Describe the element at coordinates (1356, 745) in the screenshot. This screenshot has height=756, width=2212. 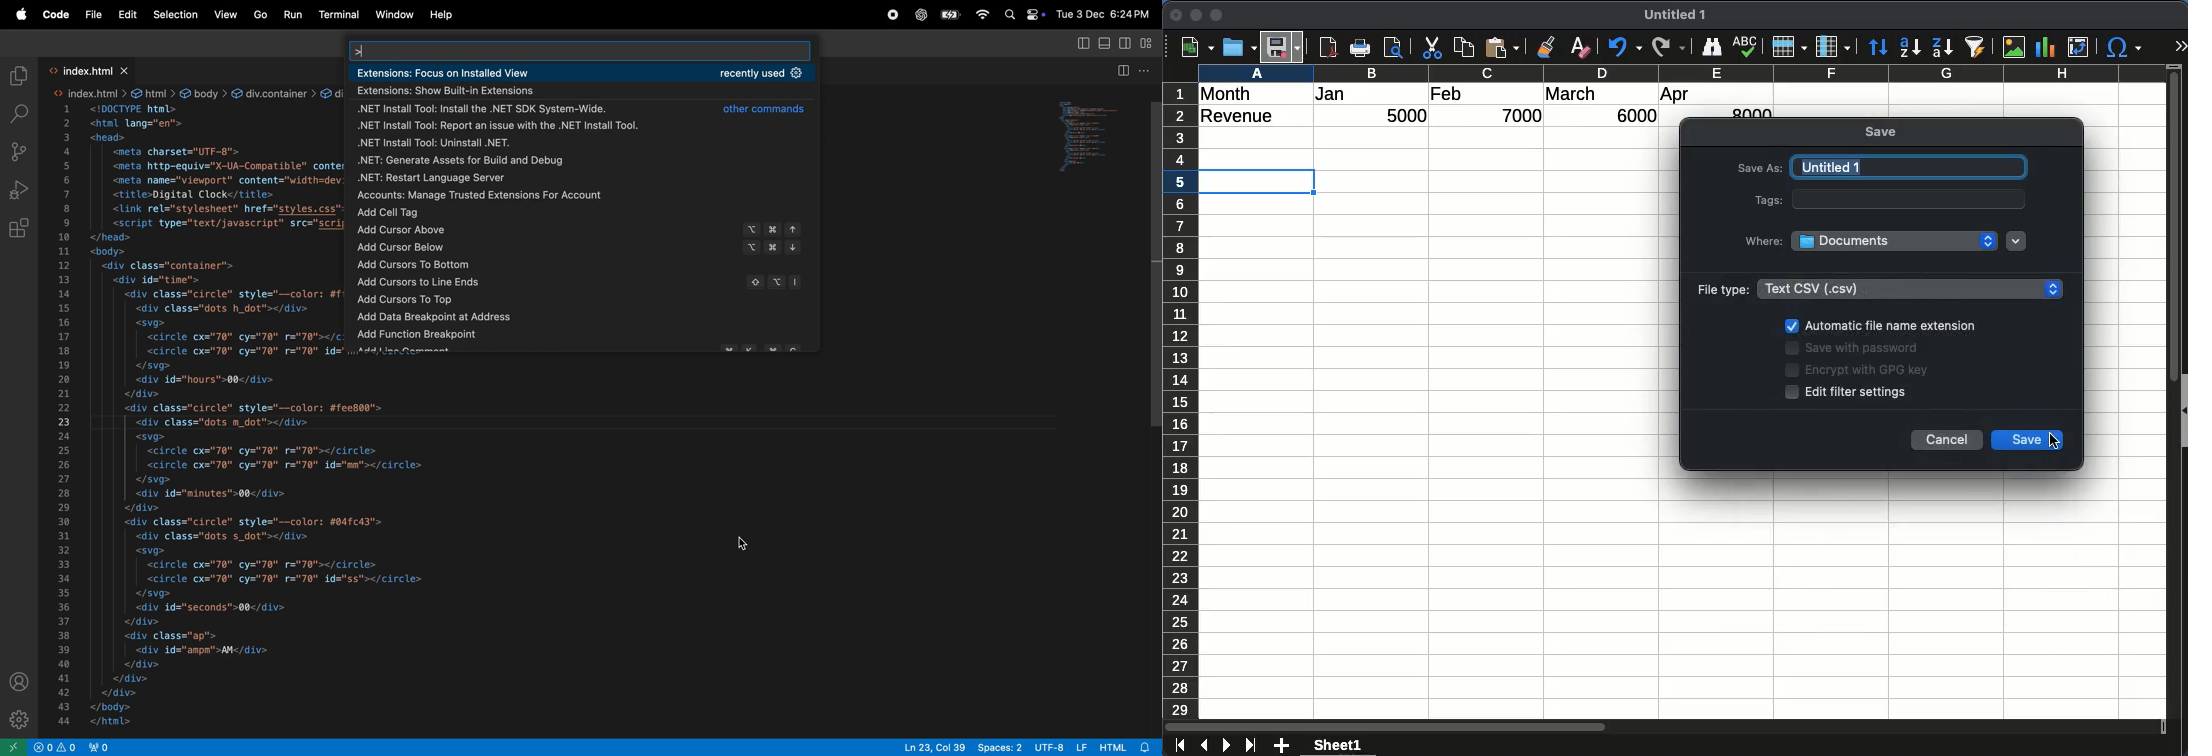
I see `sheet 1` at that location.